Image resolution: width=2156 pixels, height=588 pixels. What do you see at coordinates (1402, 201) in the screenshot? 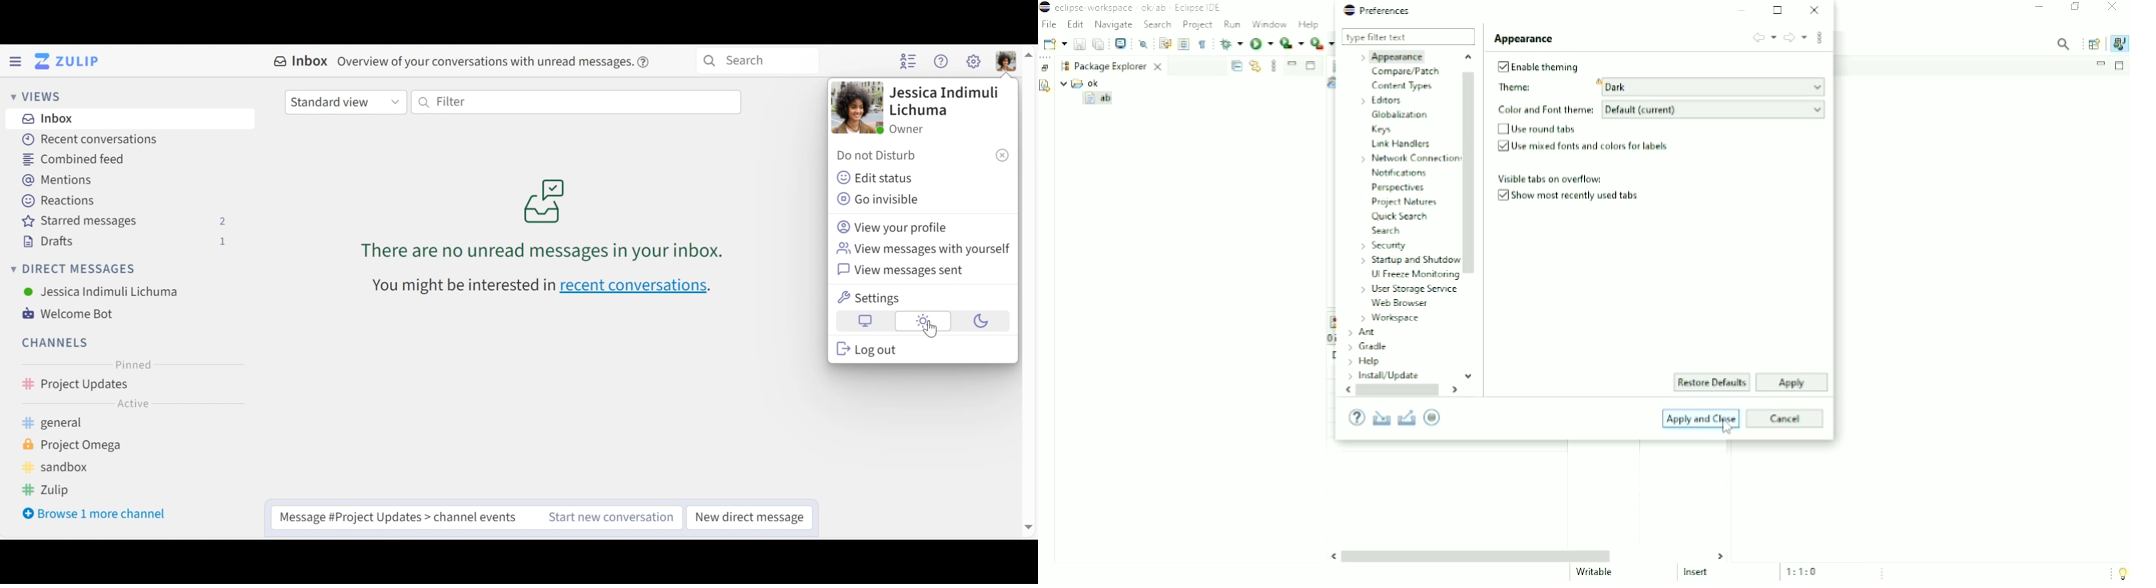
I see `Project Natures` at bounding box center [1402, 201].